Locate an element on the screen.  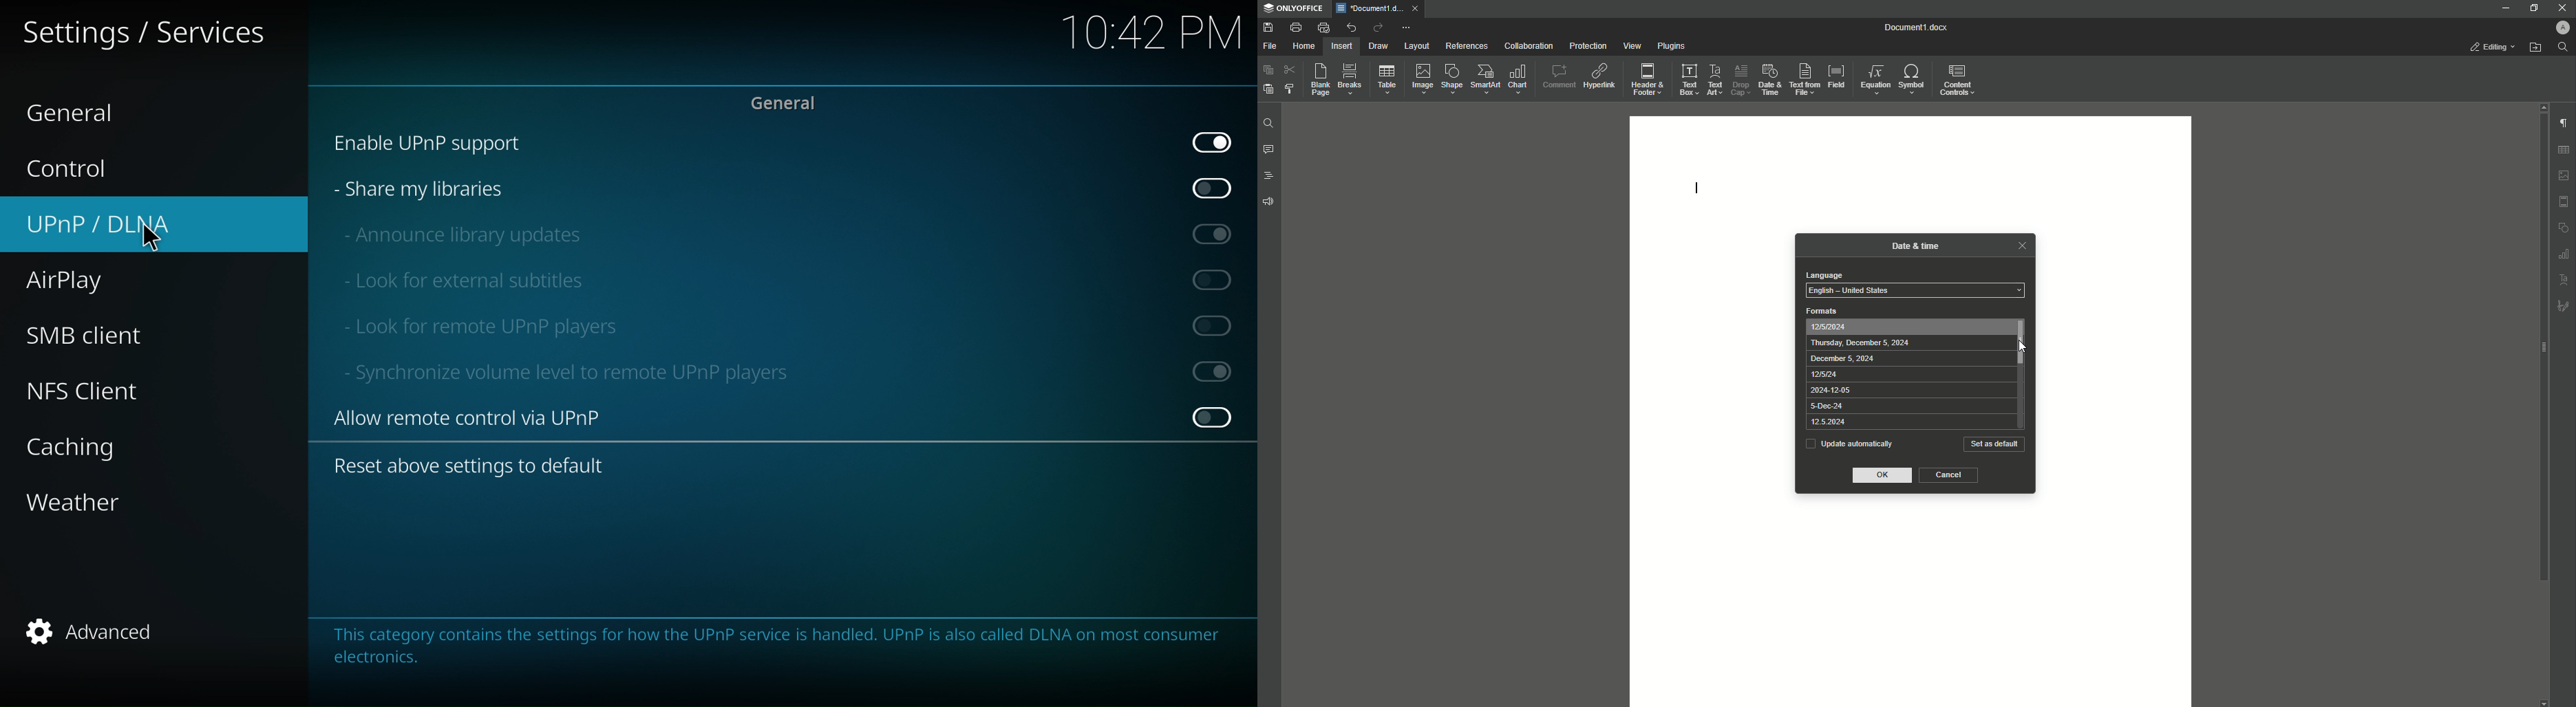
UPnP/DLNA is located at coordinates (104, 223).